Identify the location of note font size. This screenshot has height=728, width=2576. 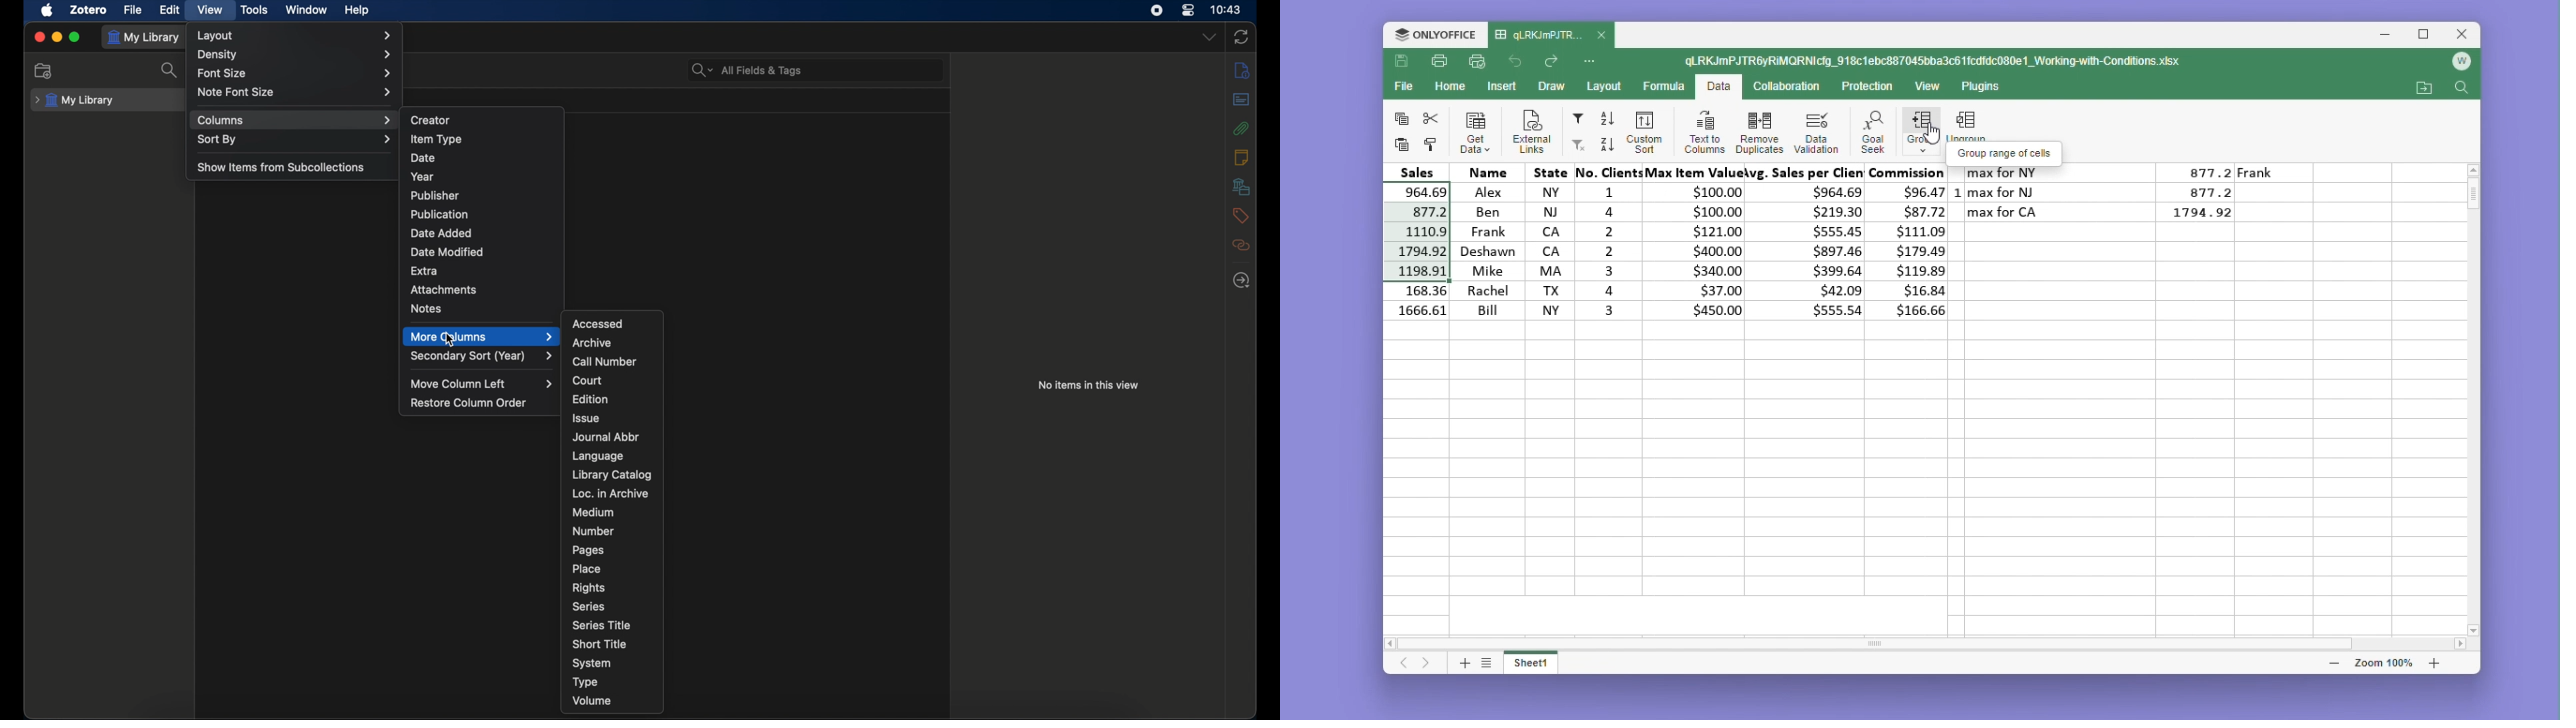
(295, 92).